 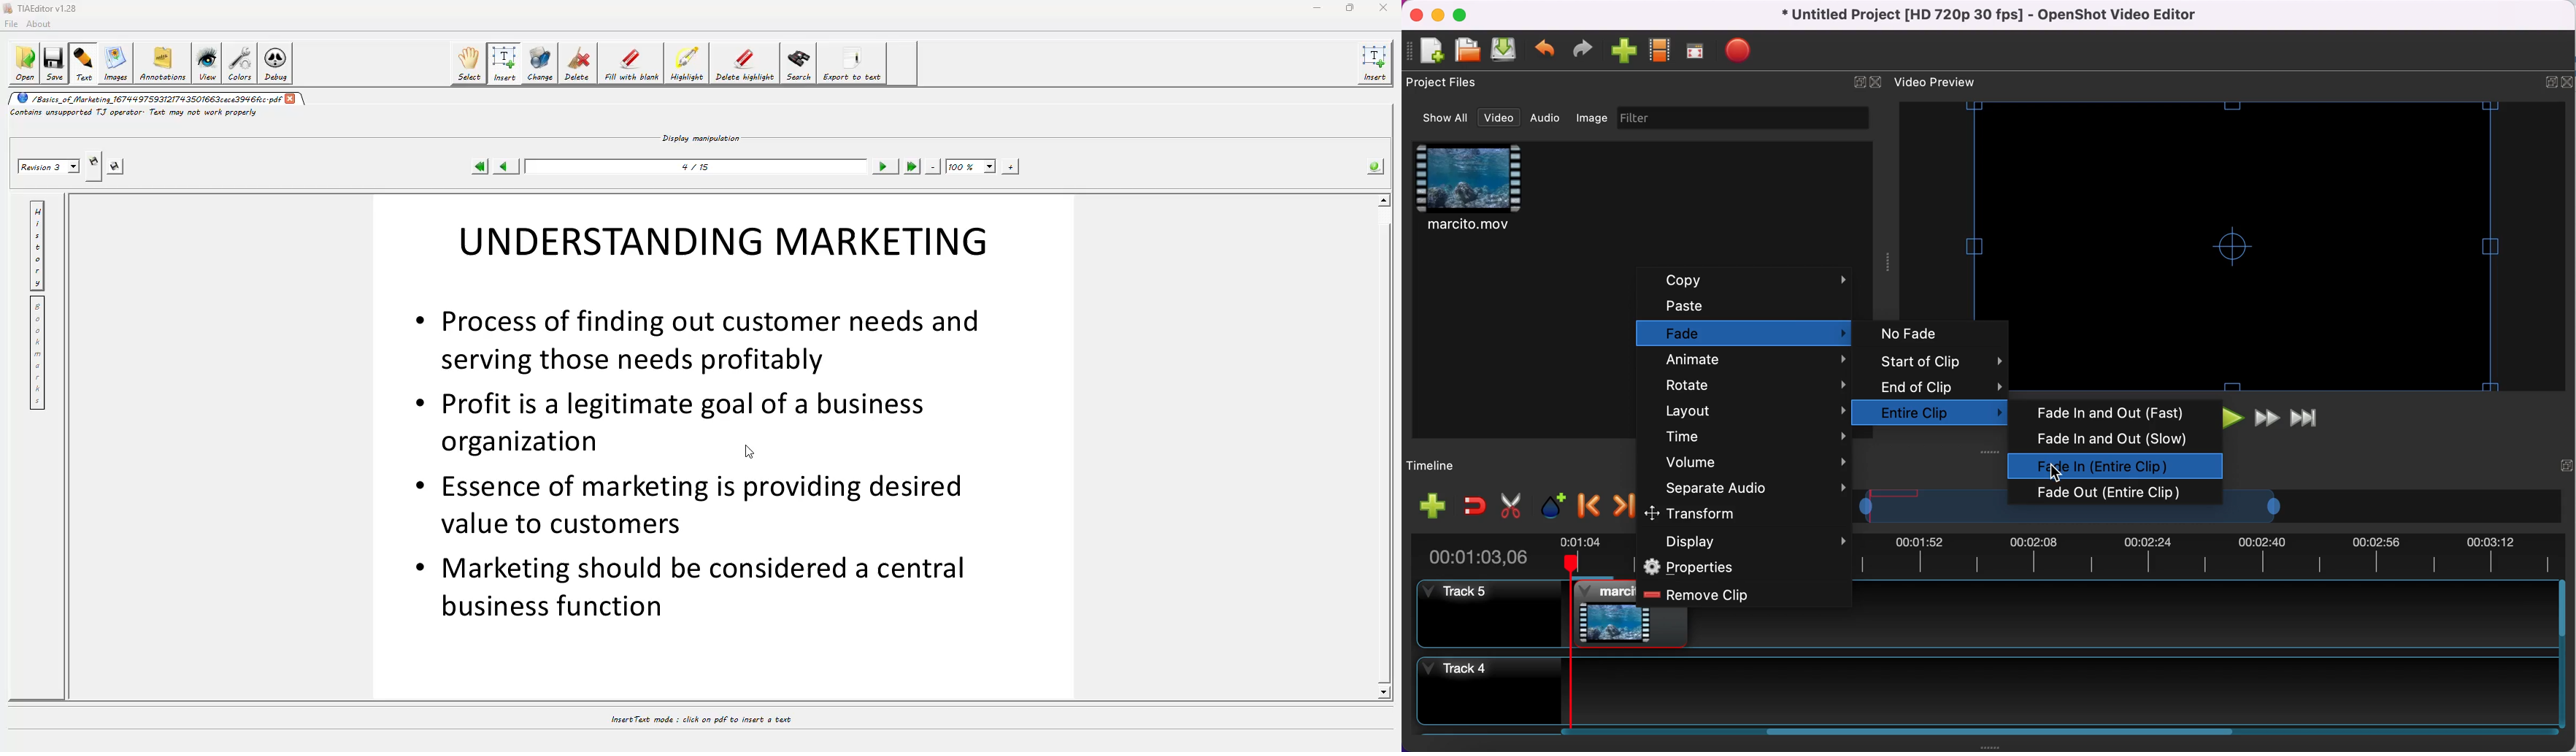 I want to click on fade in and out (fast), so click(x=2119, y=411).